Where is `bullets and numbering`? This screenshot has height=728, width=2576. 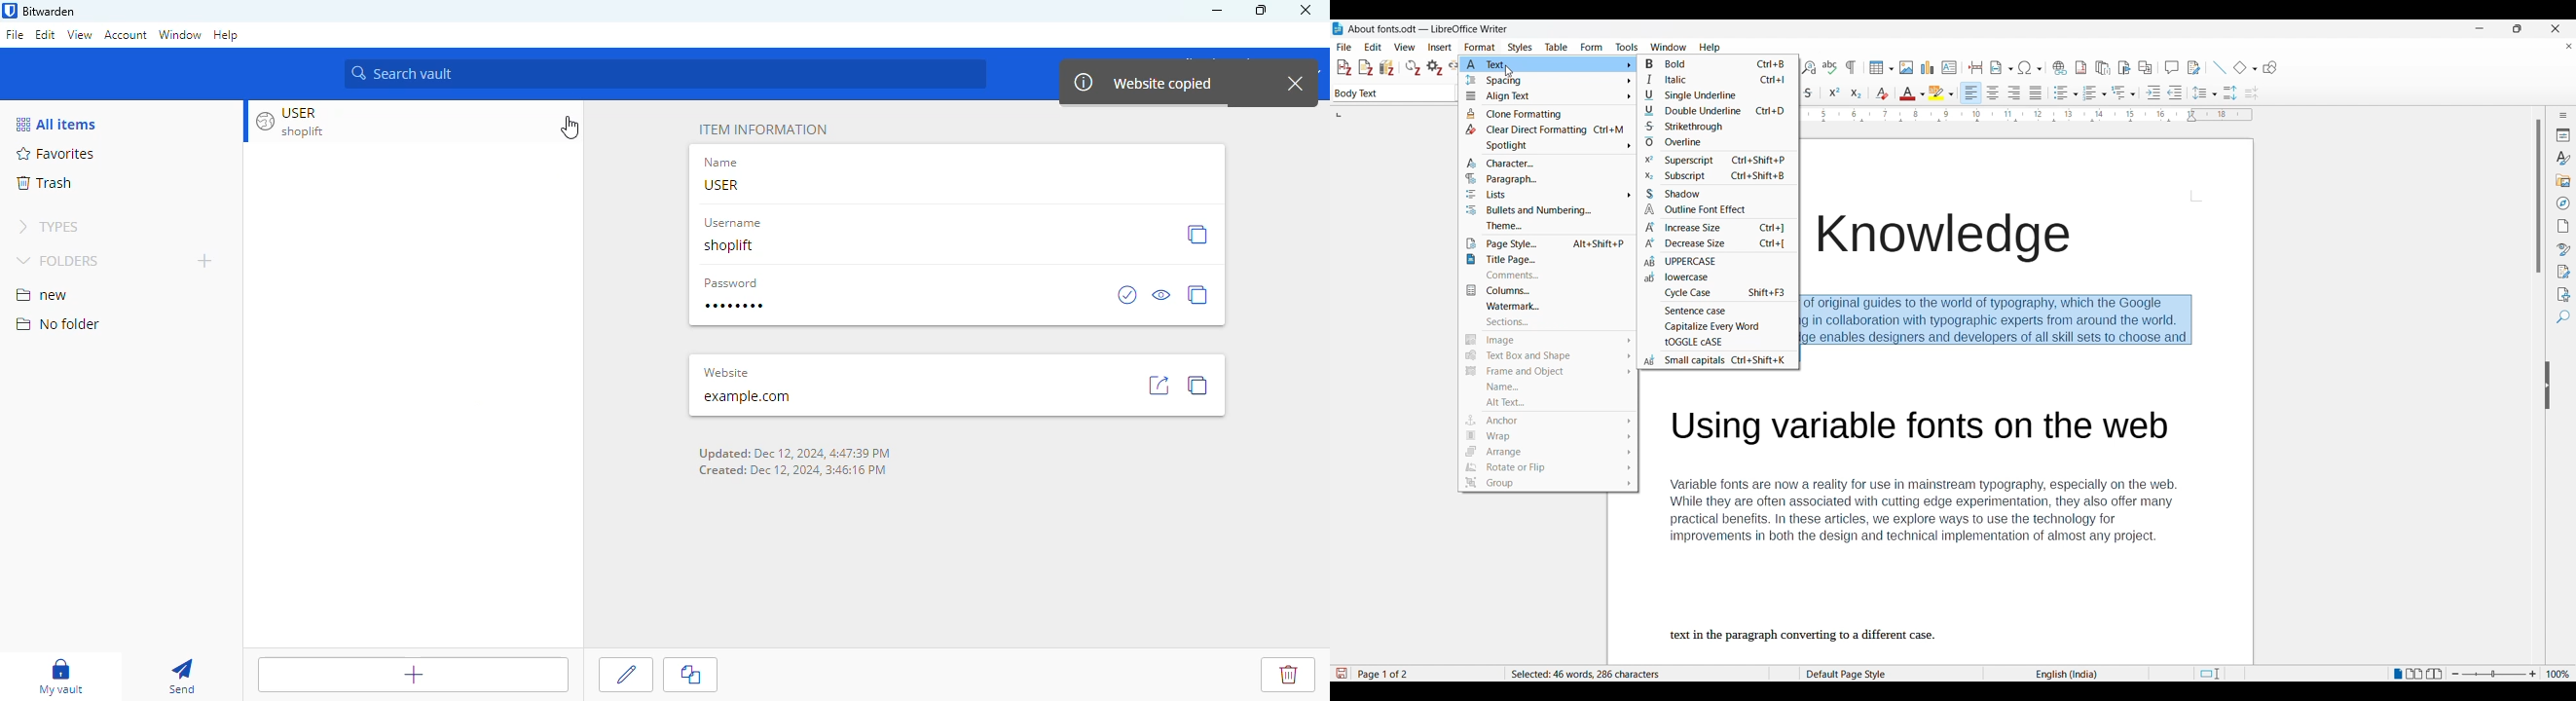
bullets and numbering is located at coordinates (1545, 211).